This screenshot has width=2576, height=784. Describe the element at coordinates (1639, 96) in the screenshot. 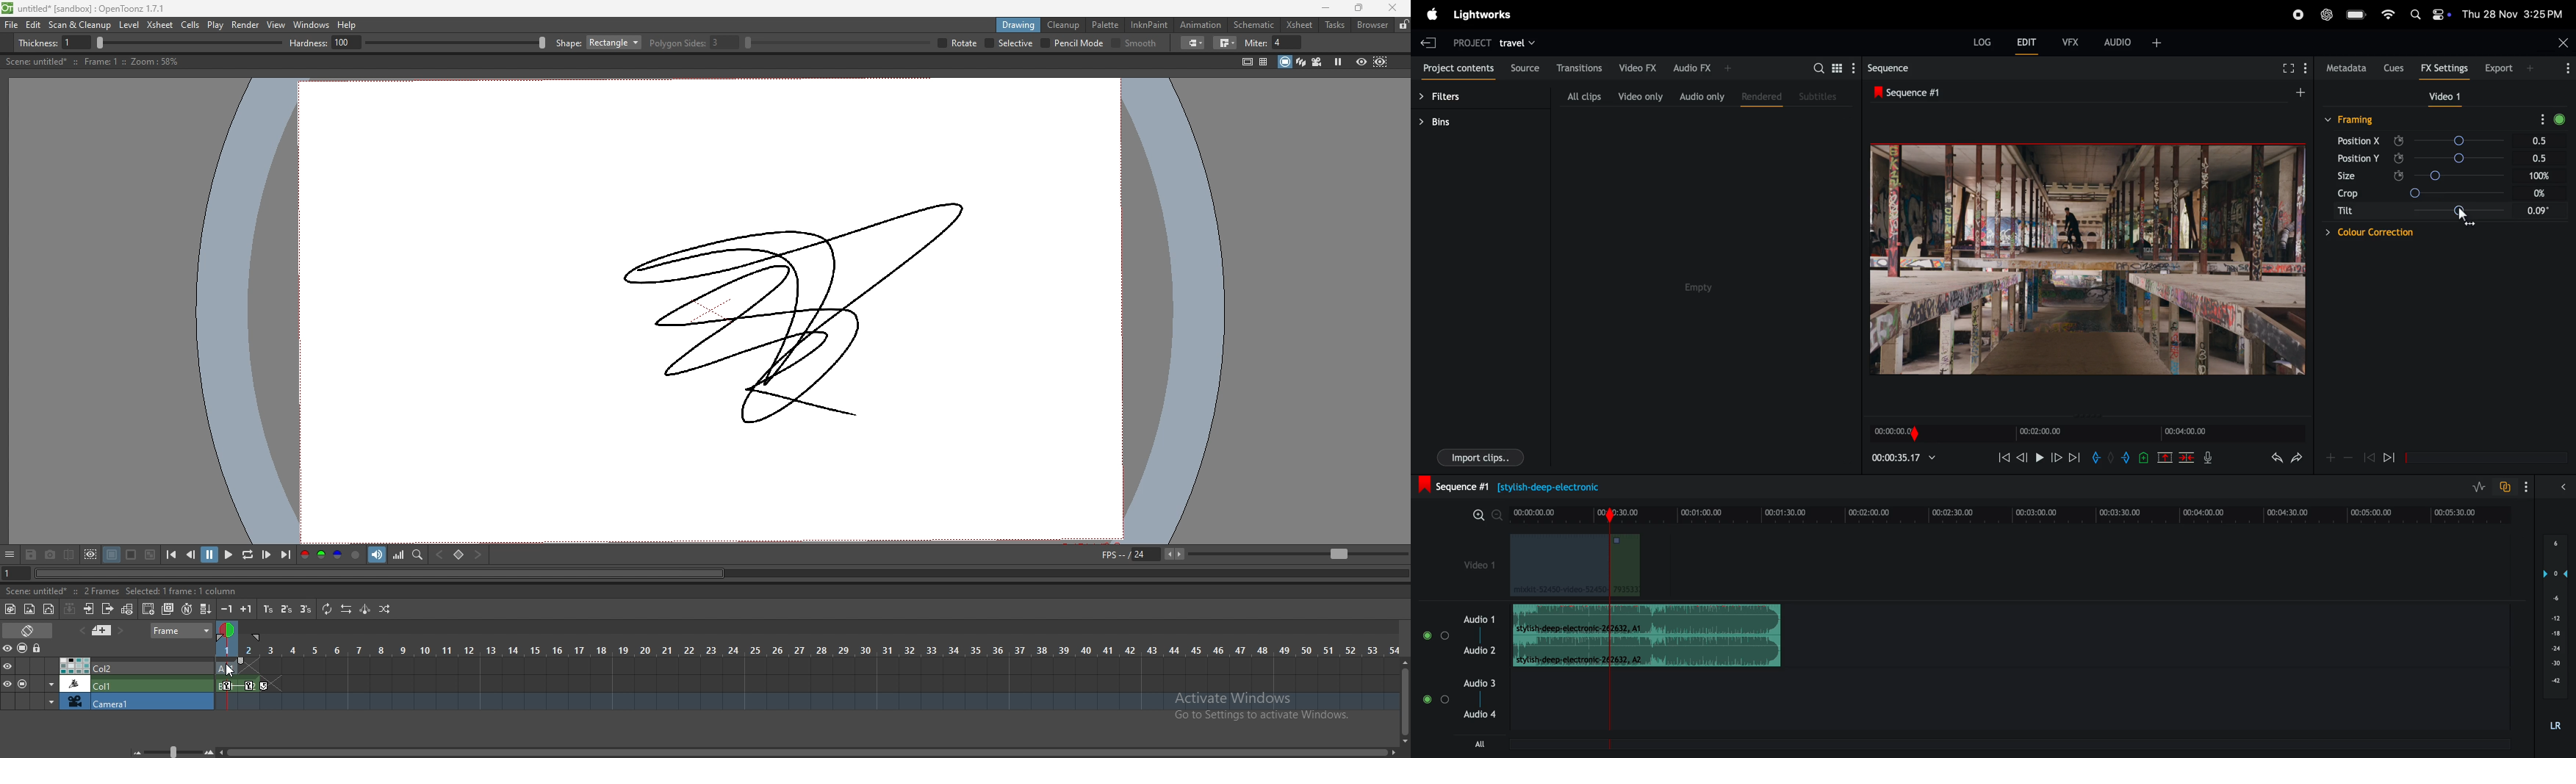

I see `video only` at that location.